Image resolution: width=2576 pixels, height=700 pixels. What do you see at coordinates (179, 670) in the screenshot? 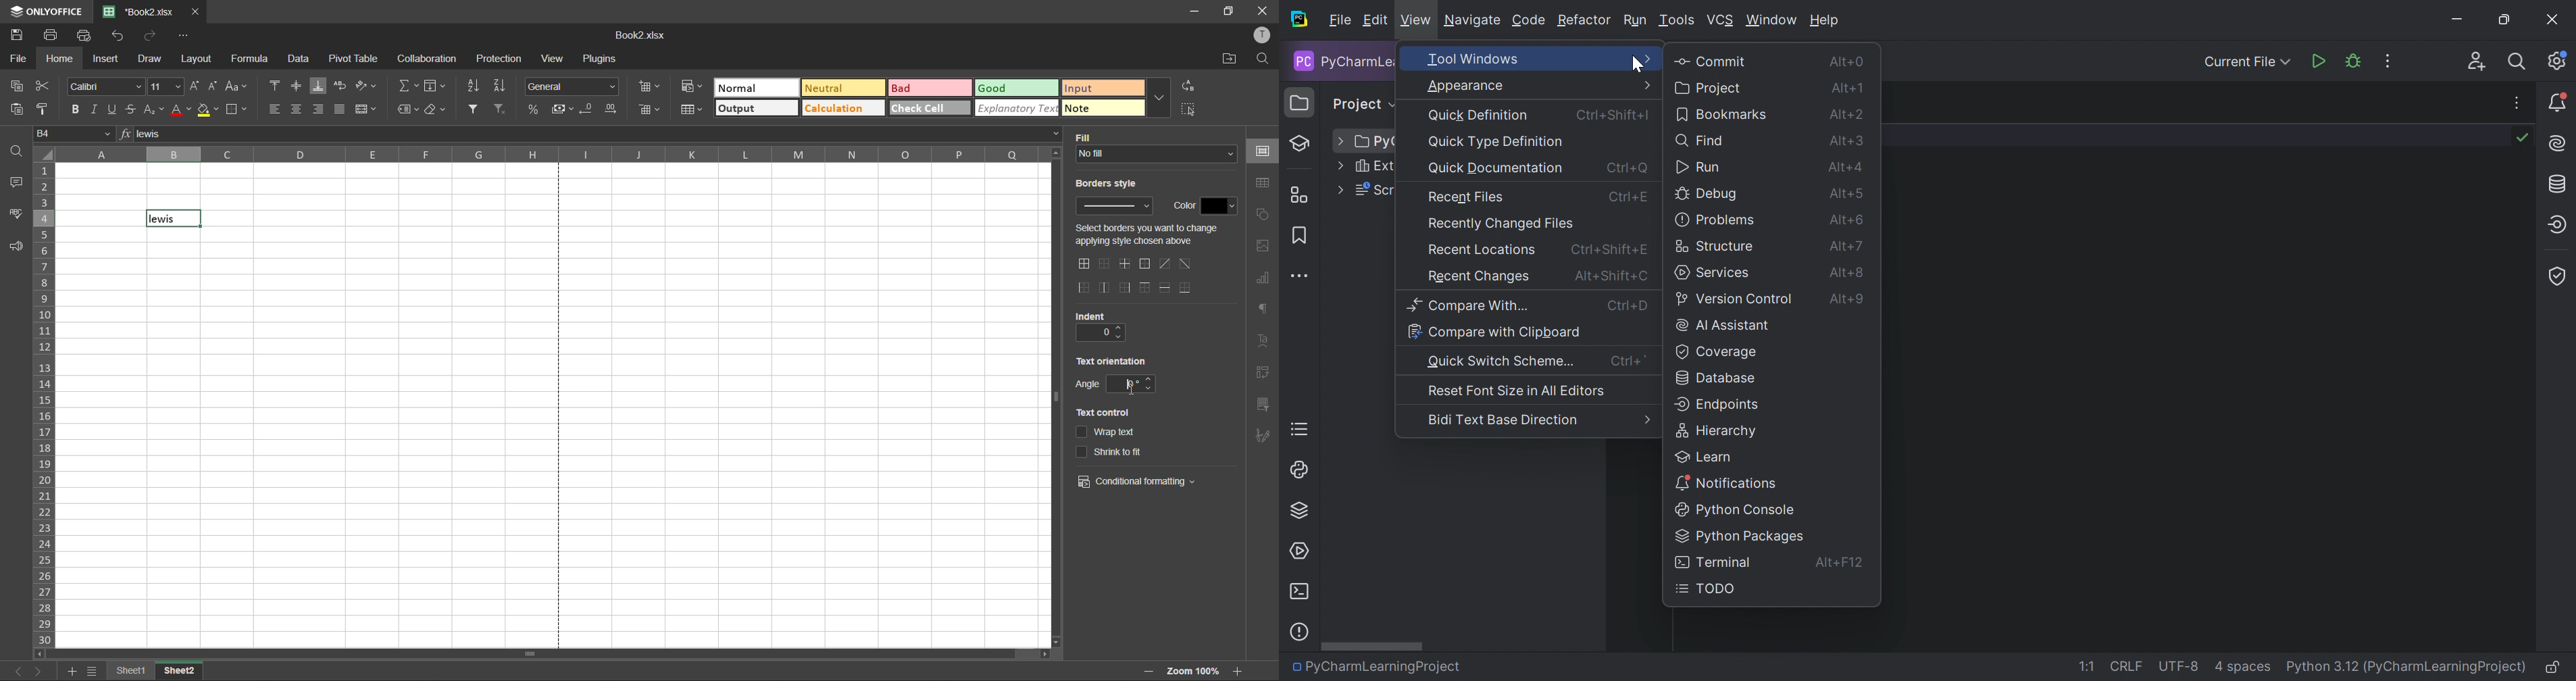
I see `sheet 2` at bounding box center [179, 670].